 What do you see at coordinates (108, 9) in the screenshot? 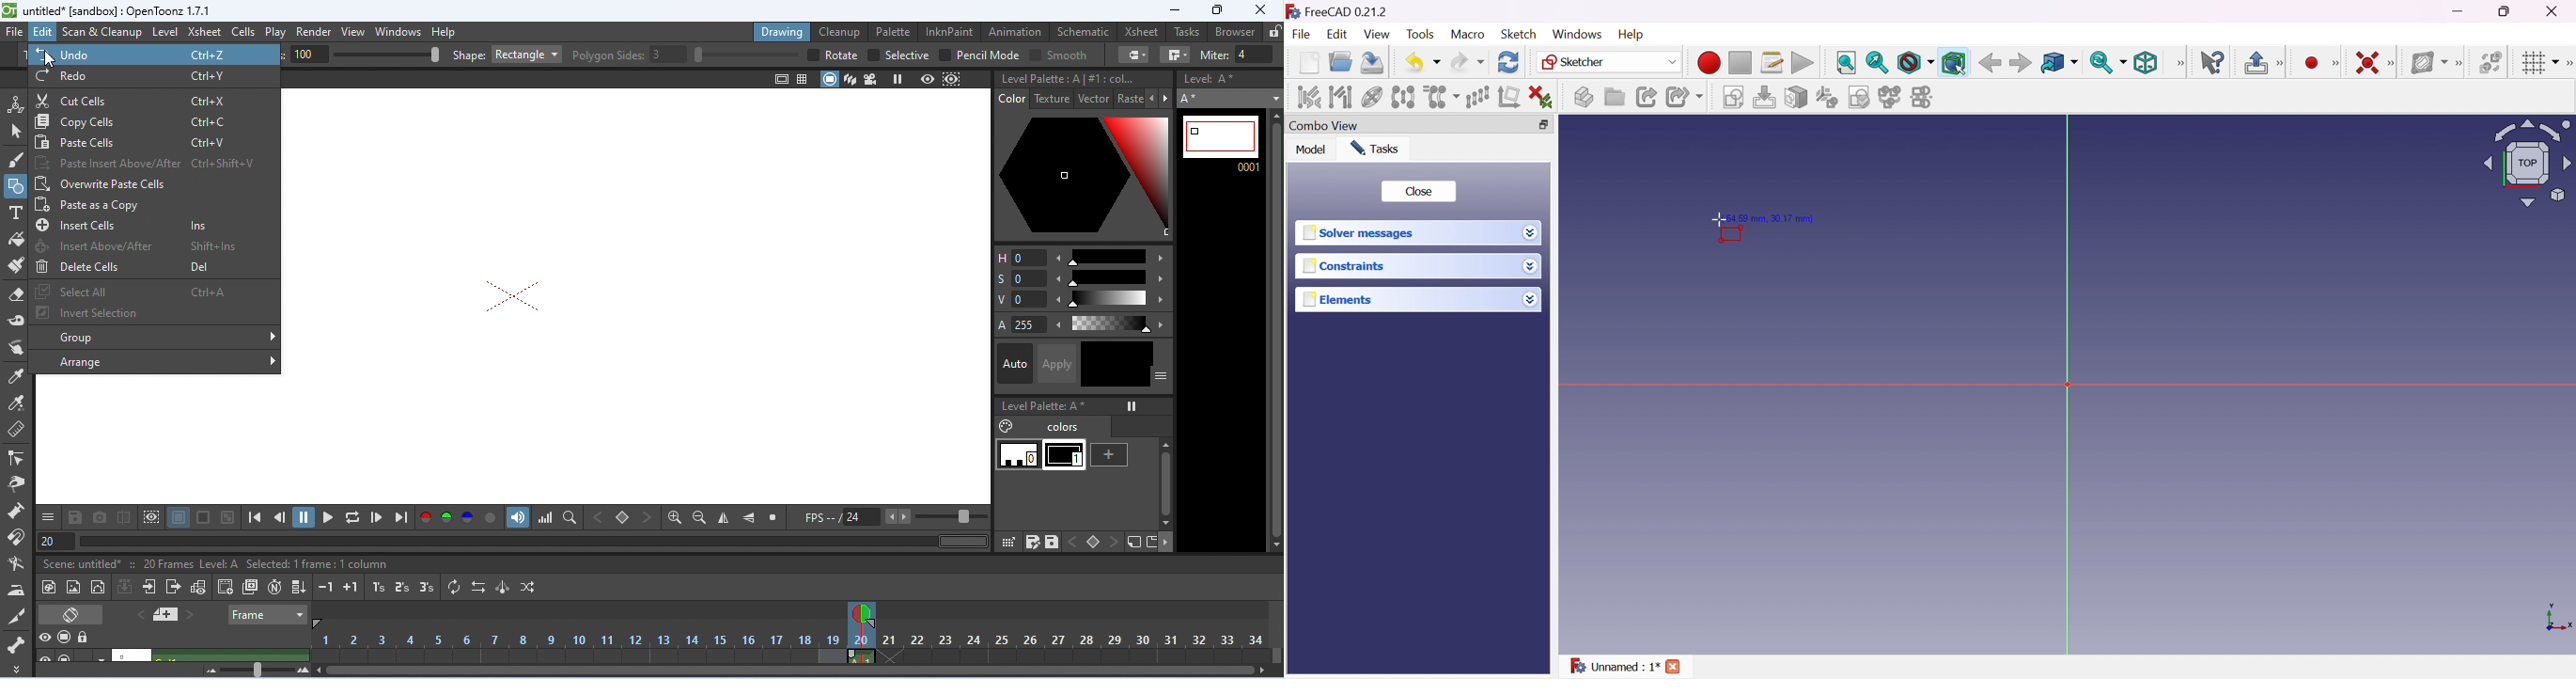
I see `title` at bounding box center [108, 9].